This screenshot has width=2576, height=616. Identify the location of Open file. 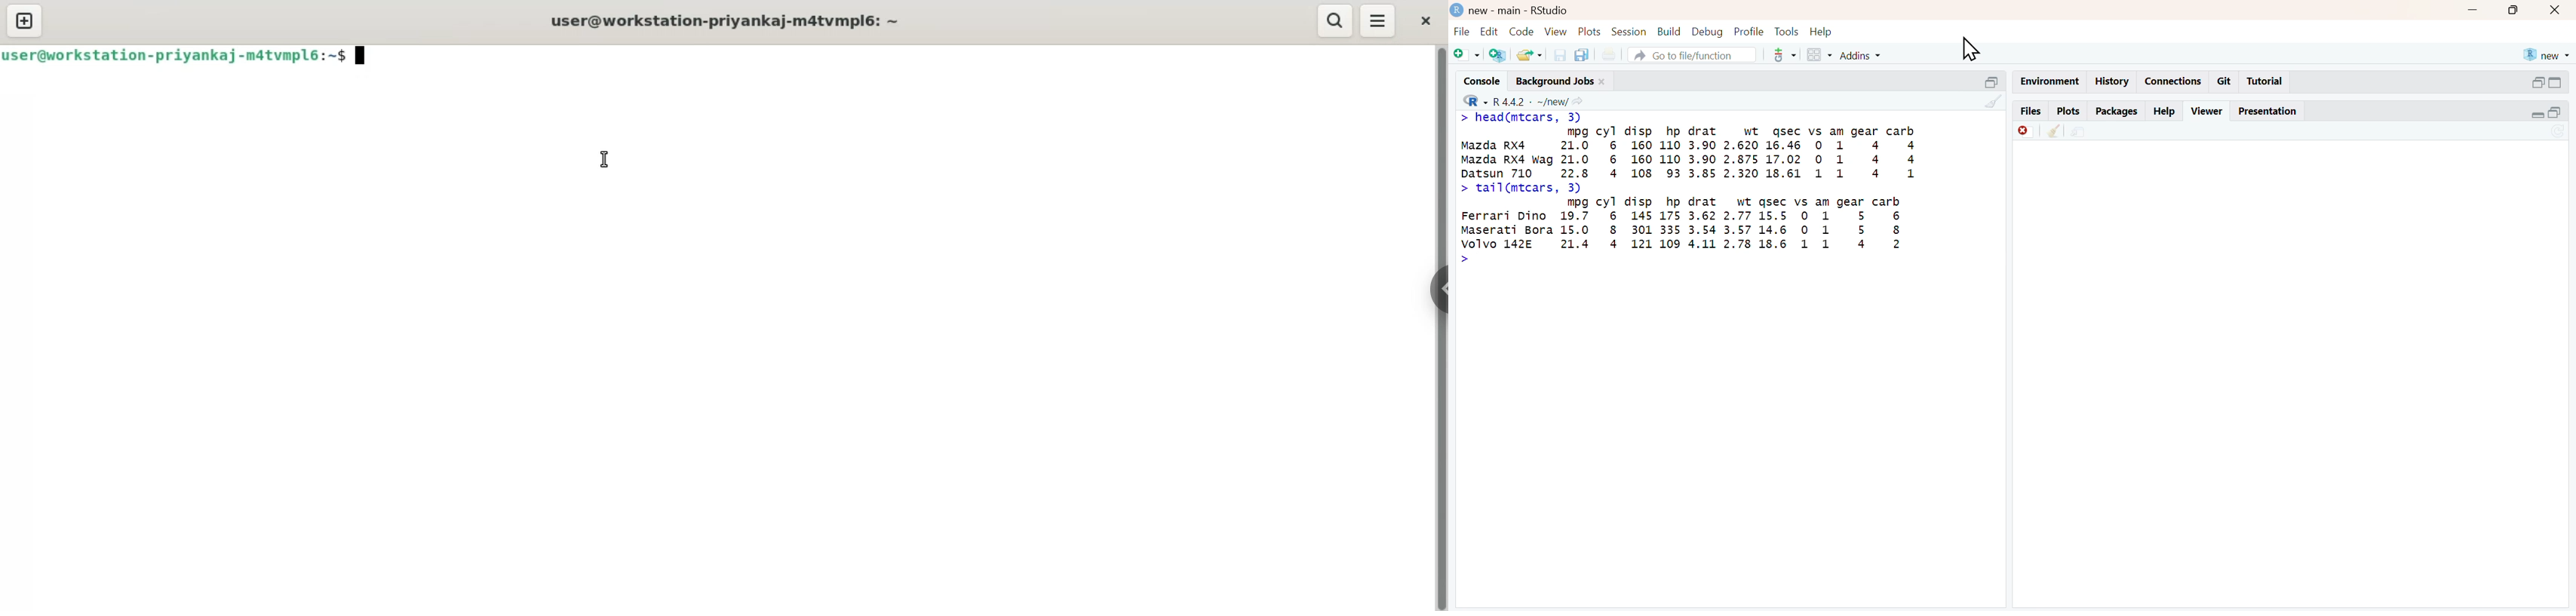
(1530, 54).